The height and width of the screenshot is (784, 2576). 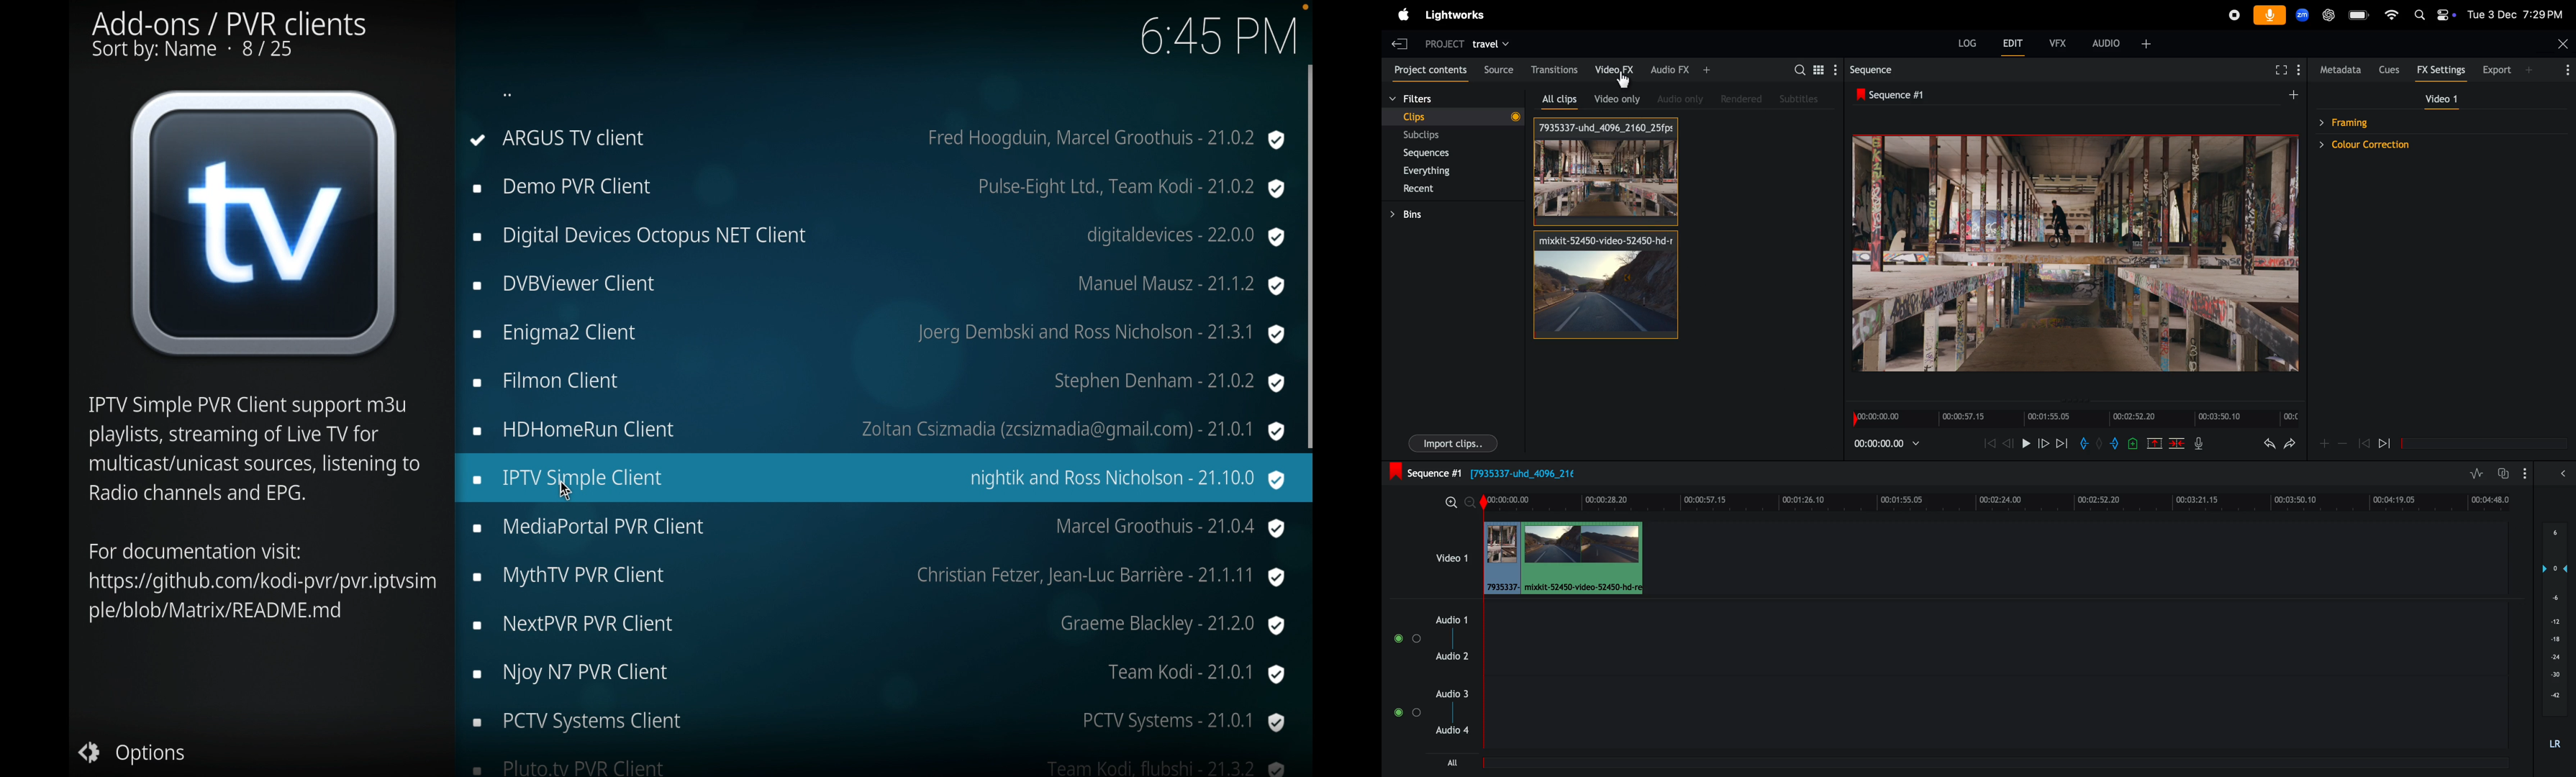 I want to click on options, so click(x=137, y=753).